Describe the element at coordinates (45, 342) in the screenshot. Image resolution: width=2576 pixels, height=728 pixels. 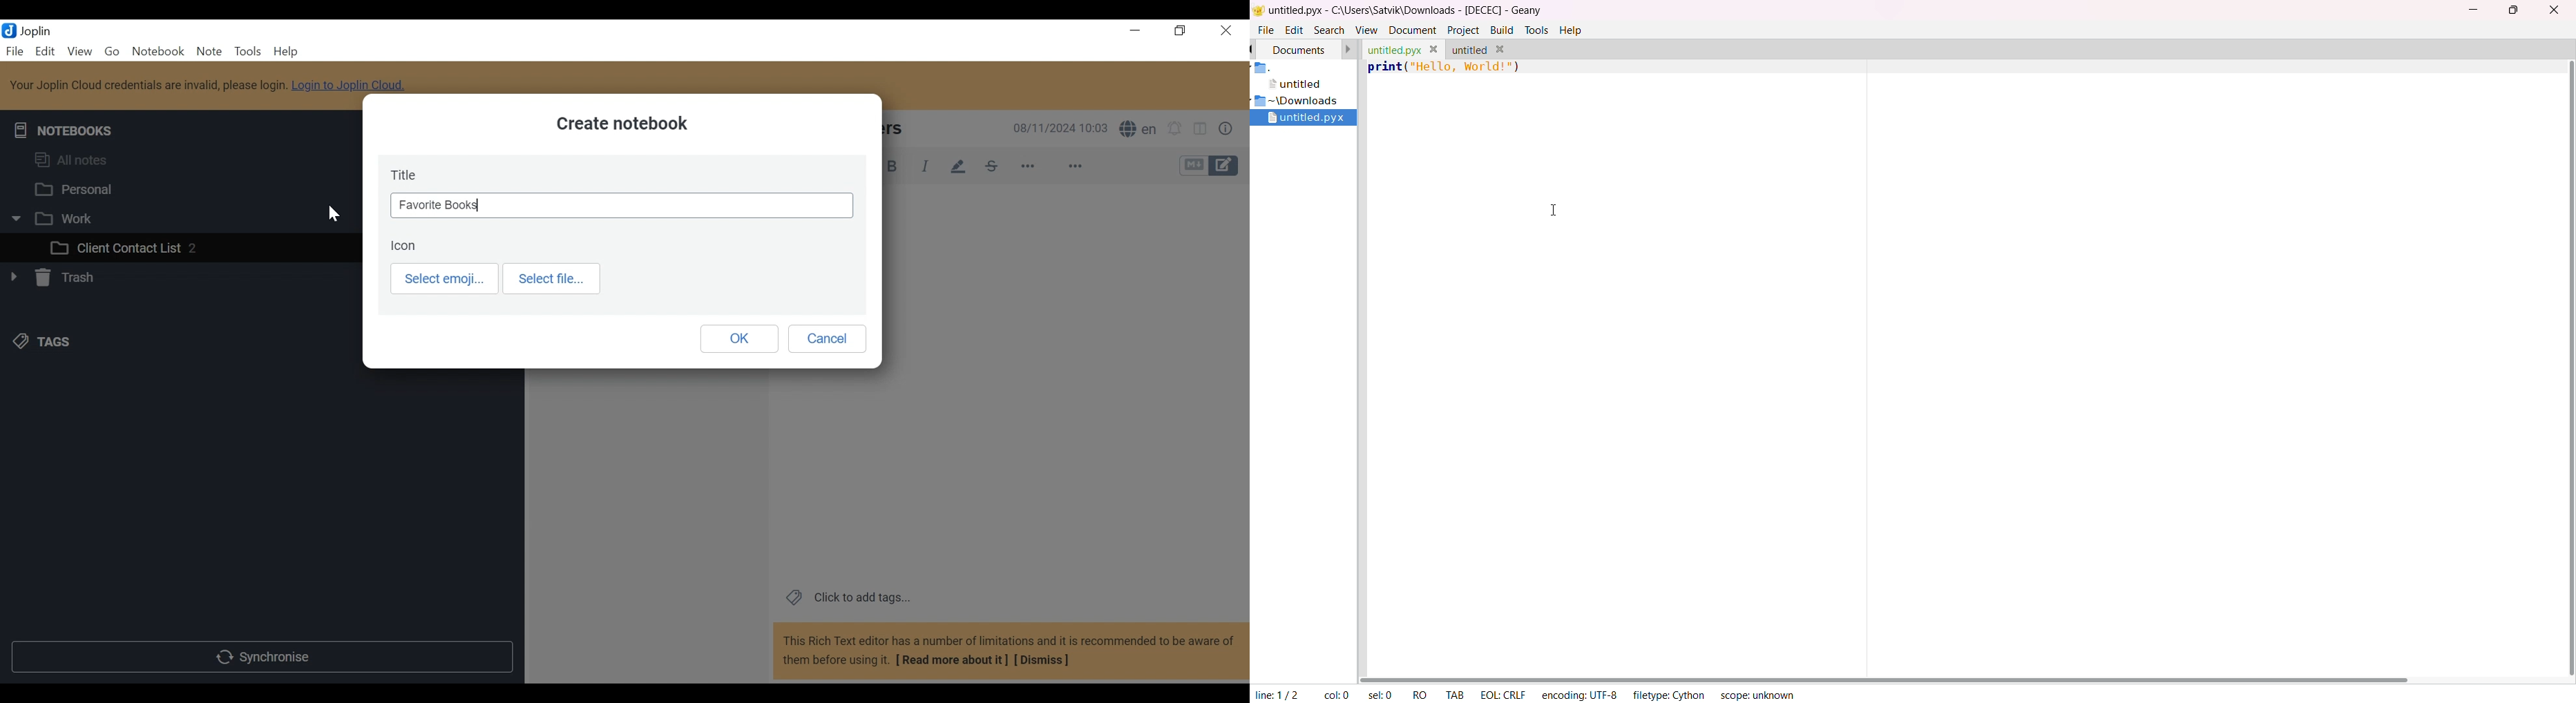
I see ` Tacs` at that location.